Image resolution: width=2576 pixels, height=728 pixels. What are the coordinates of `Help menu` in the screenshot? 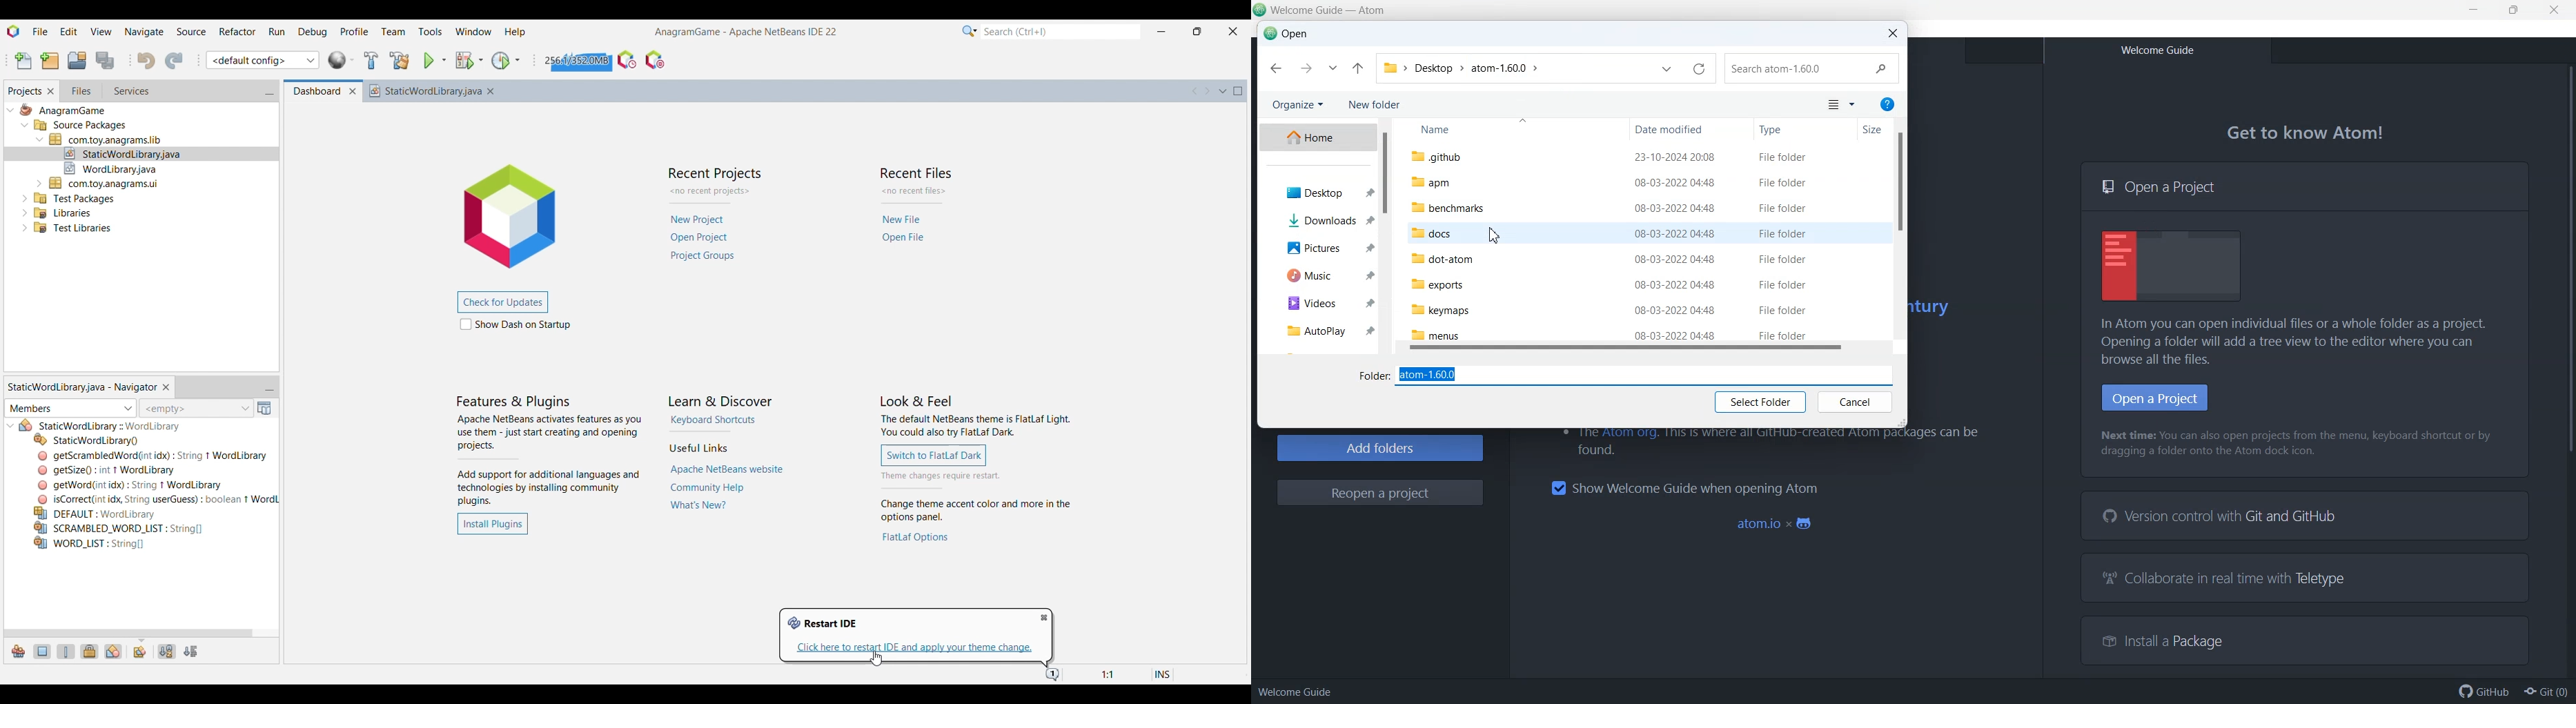 It's located at (516, 33).